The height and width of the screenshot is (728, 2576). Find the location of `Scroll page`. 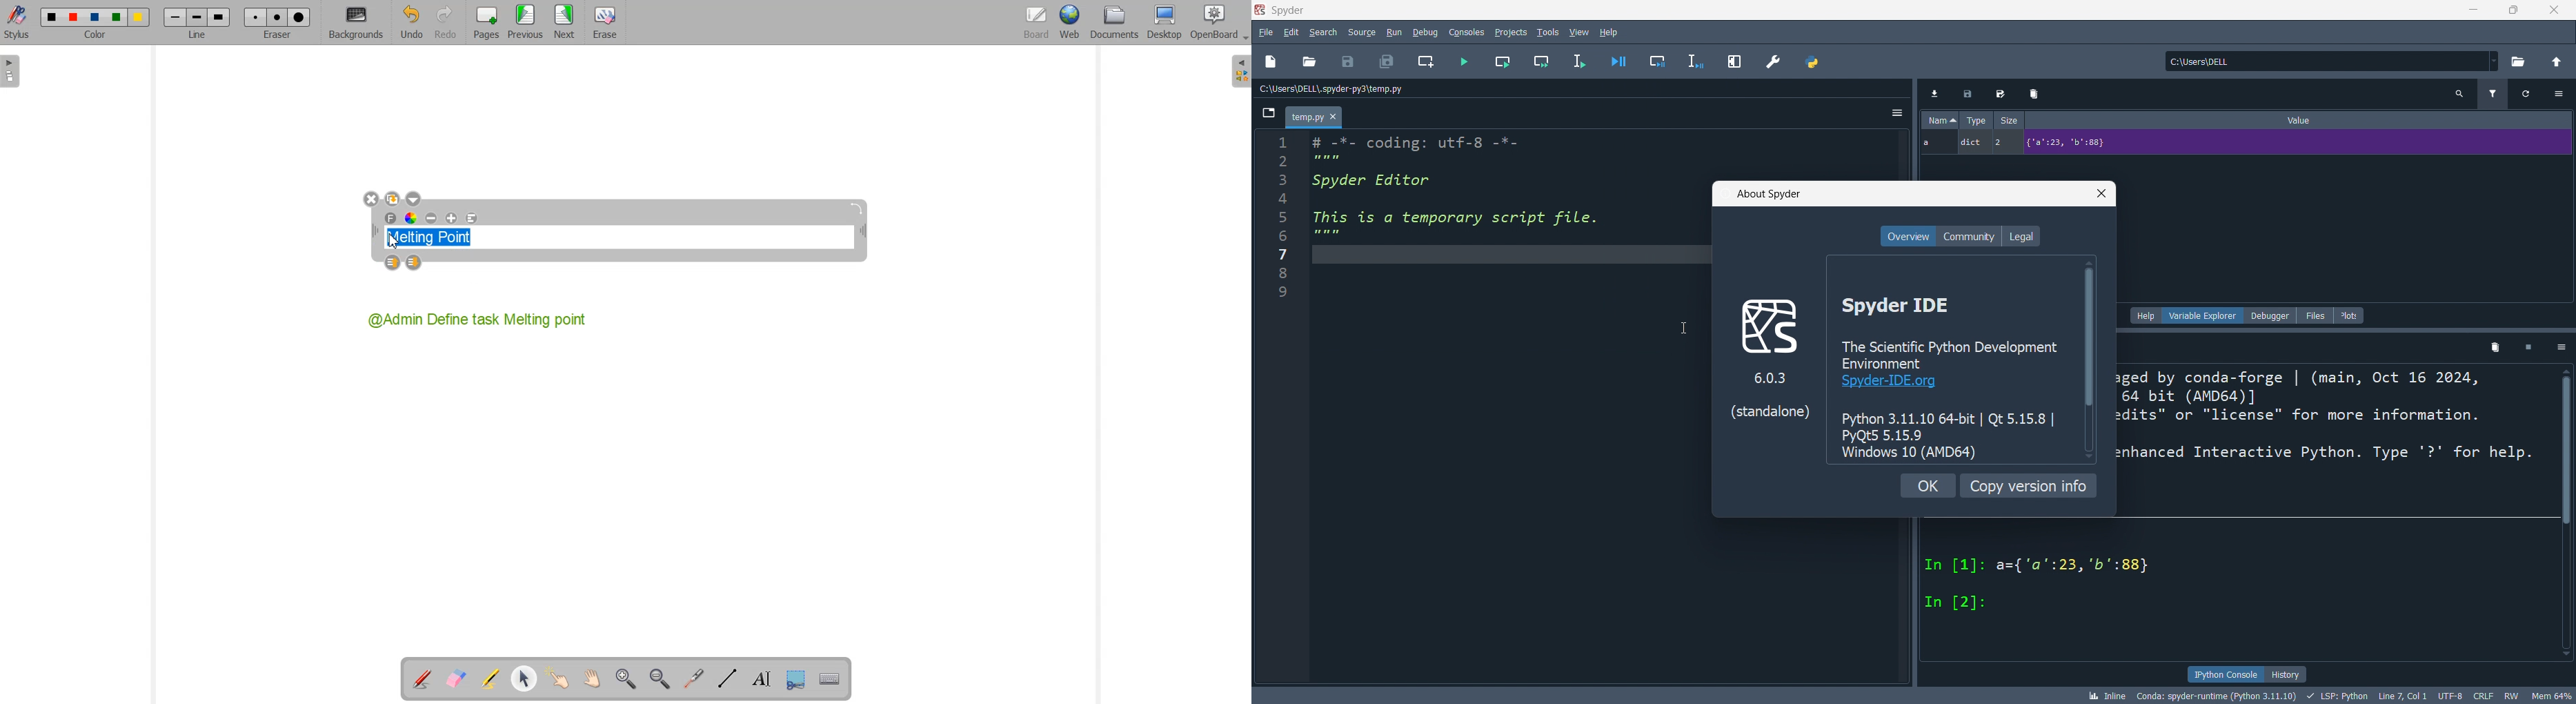

Scroll page is located at coordinates (590, 679).